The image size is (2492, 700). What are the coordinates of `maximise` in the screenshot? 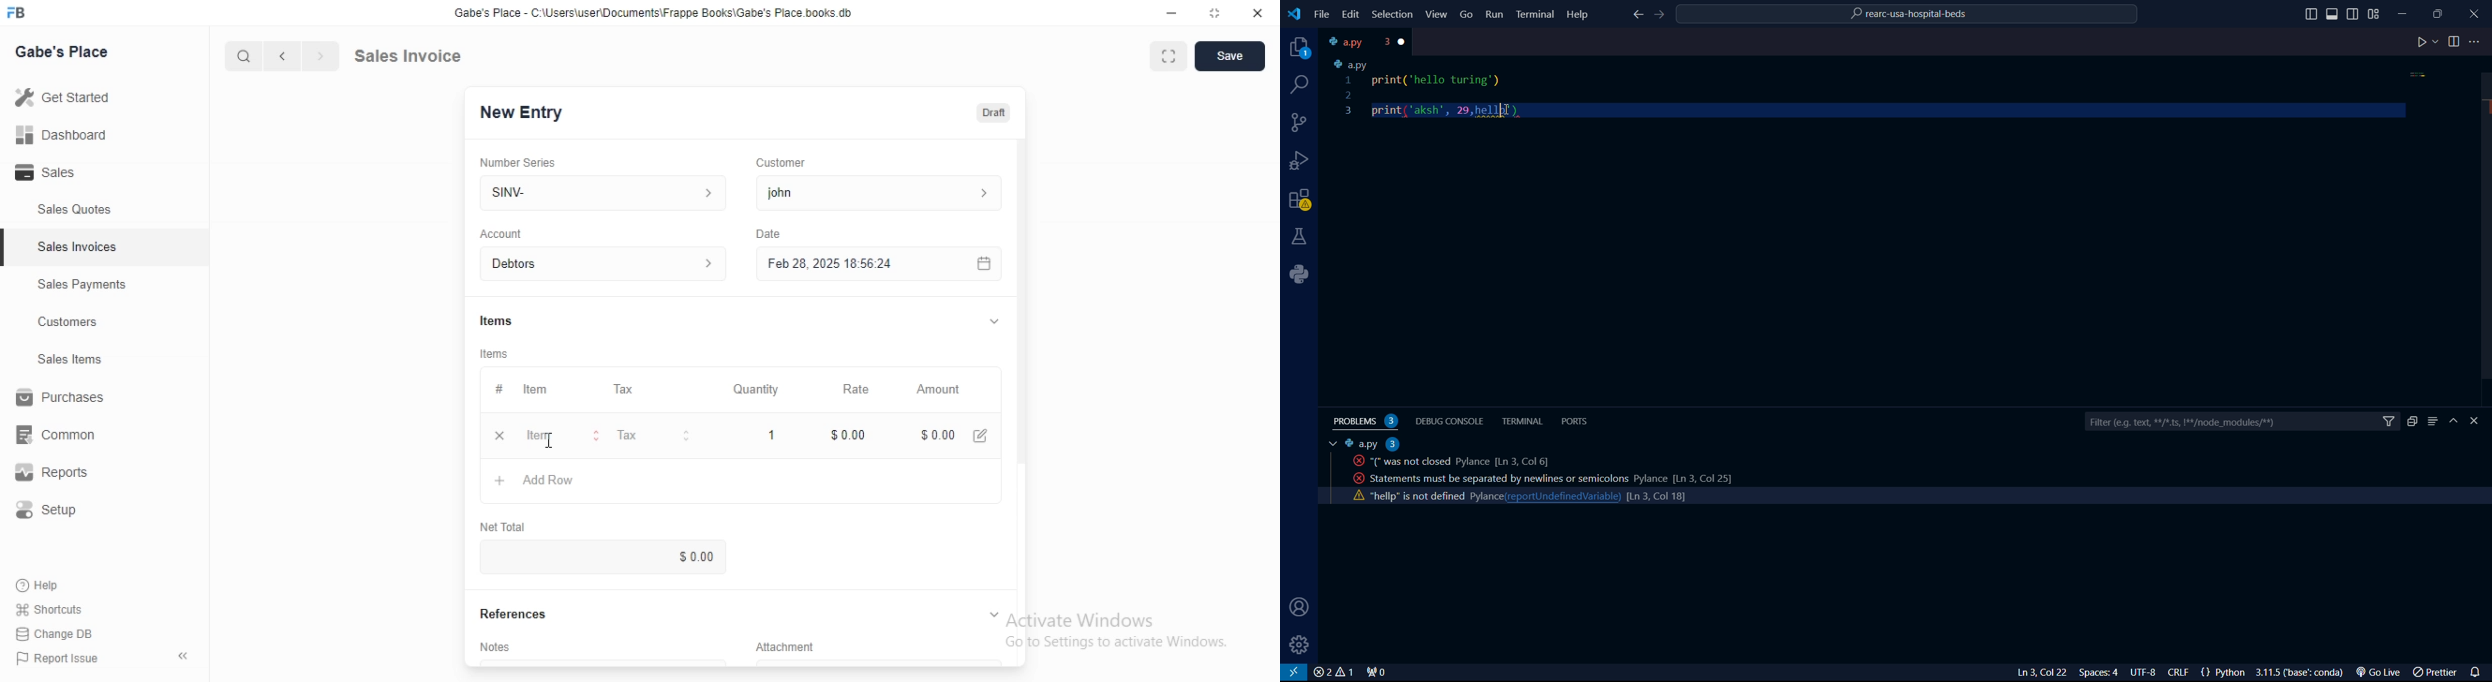 It's located at (1163, 54).